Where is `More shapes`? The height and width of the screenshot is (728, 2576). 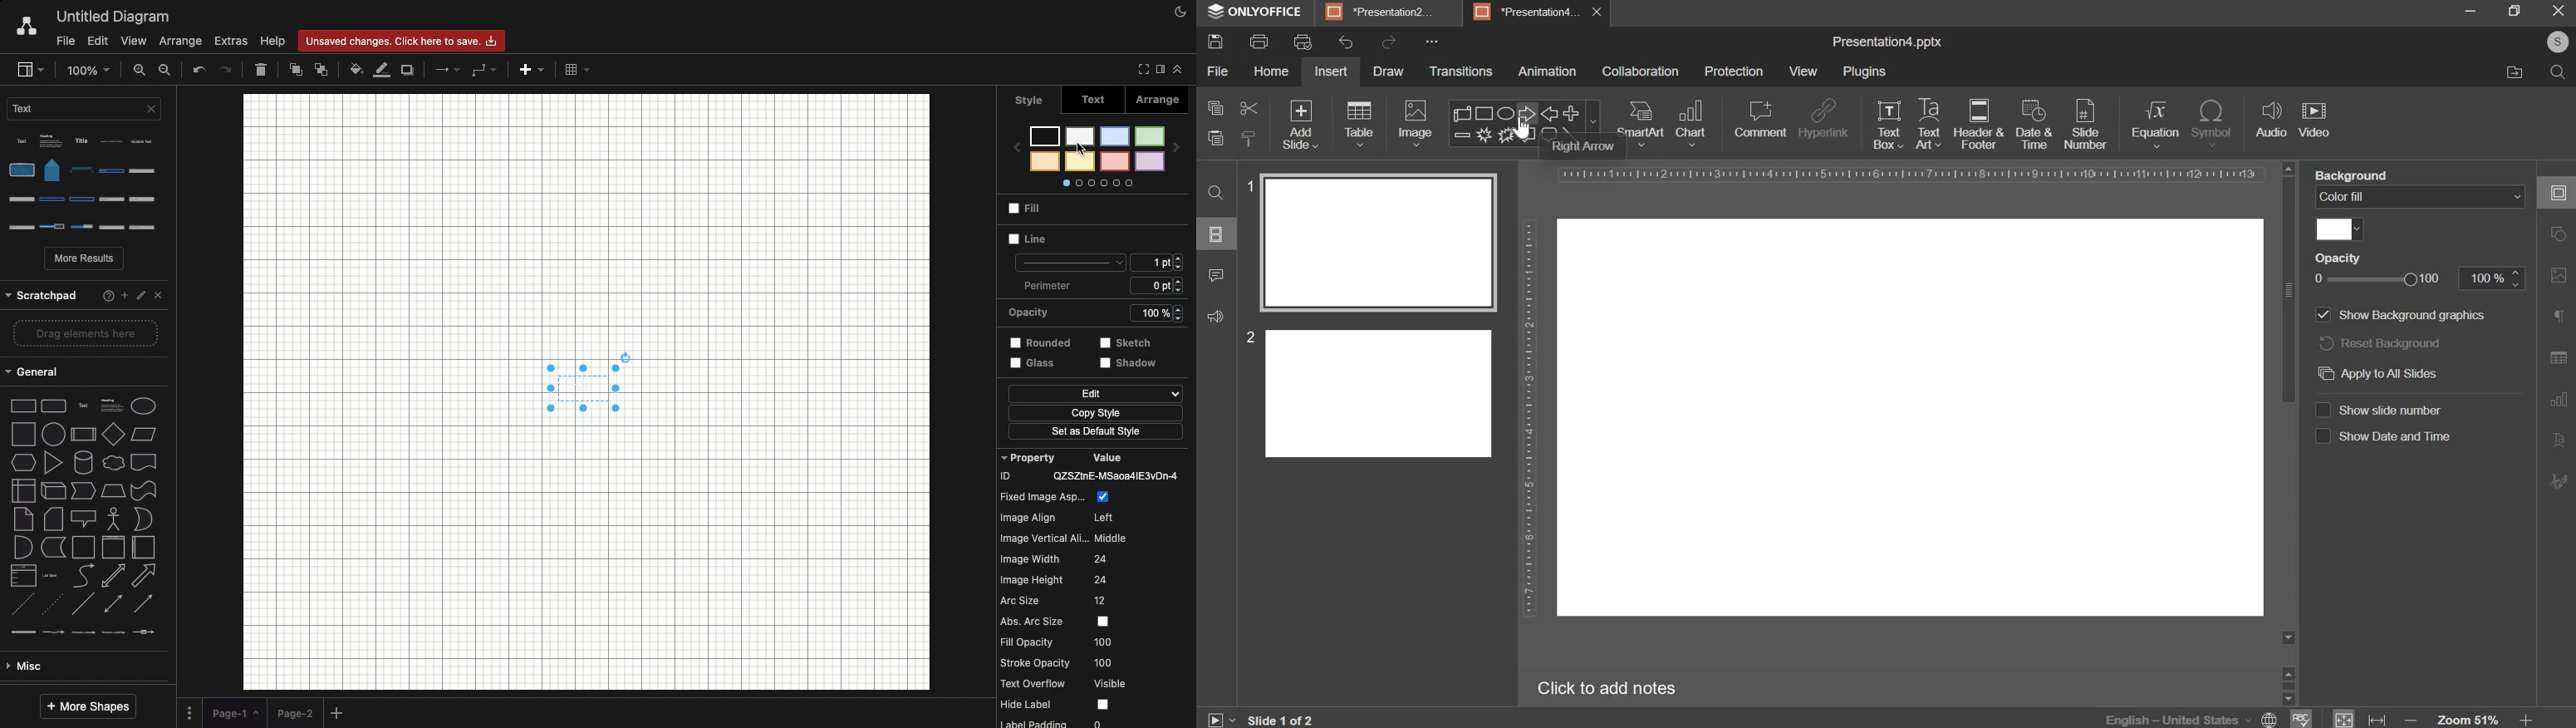 More shapes is located at coordinates (87, 707).